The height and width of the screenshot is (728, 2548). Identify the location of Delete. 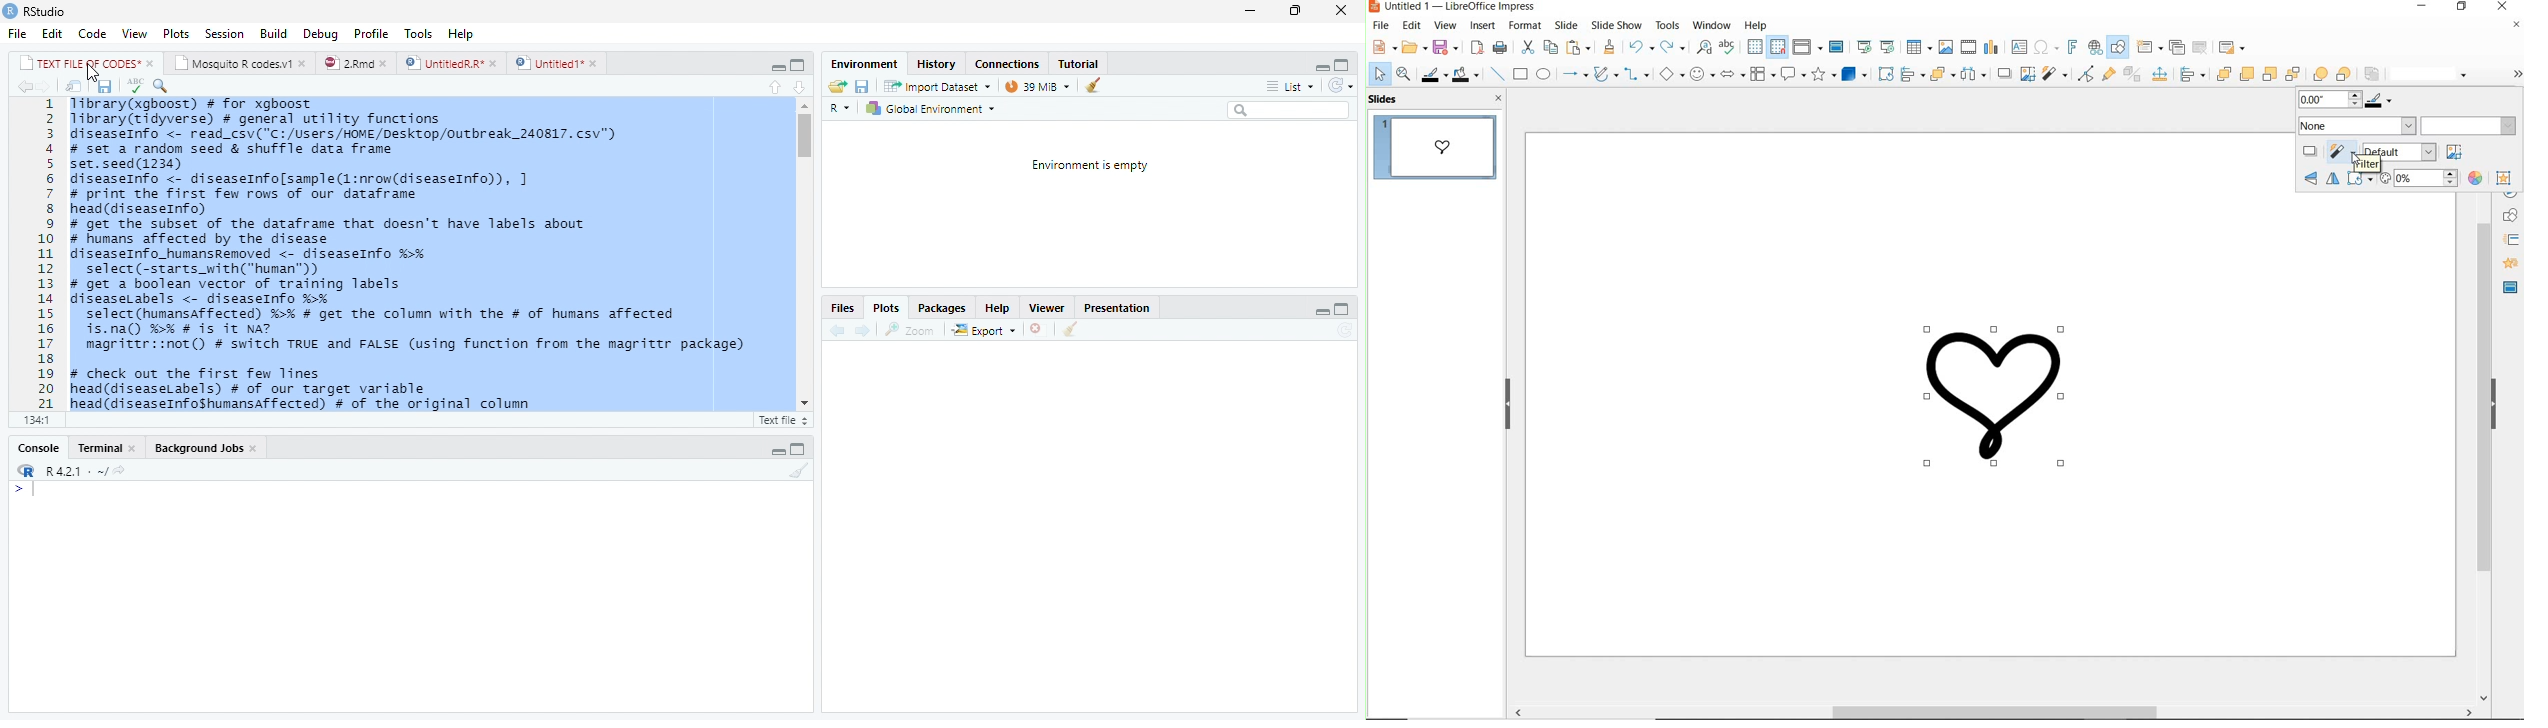
(1037, 329).